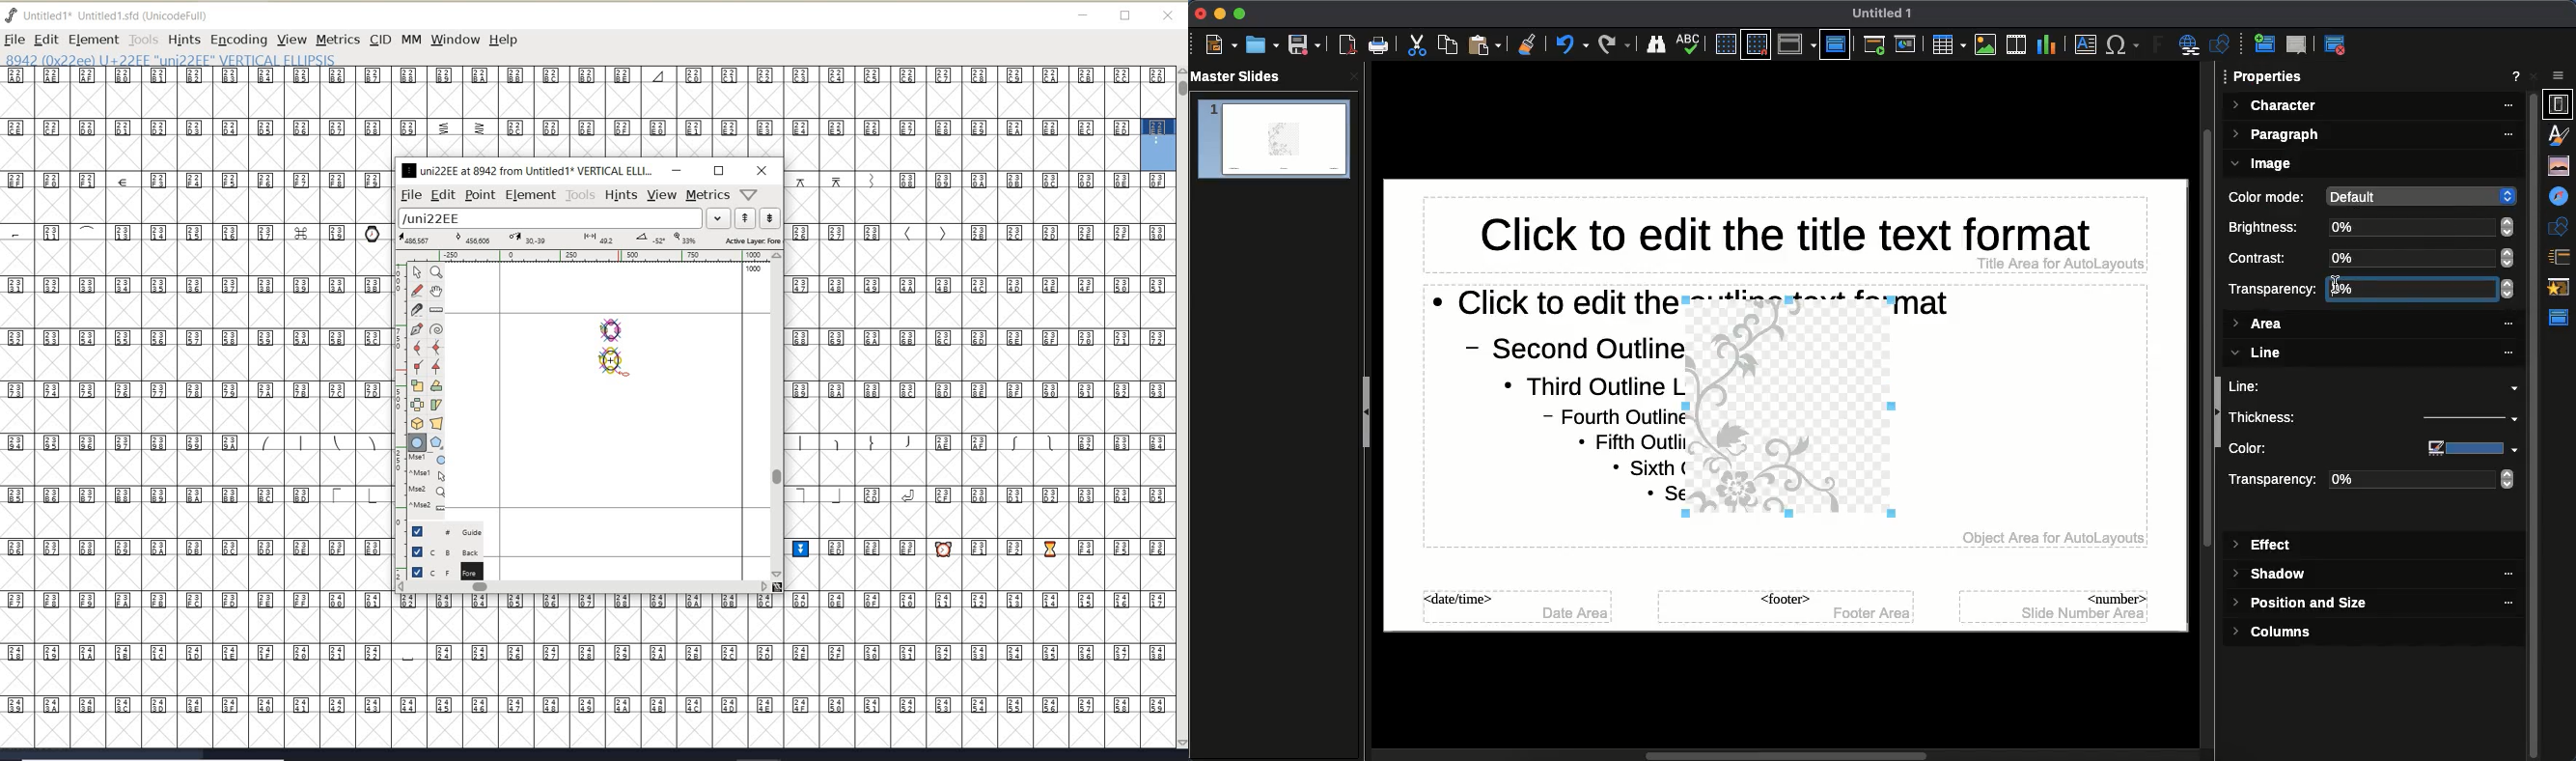  Describe the element at coordinates (398, 414) in the screenshot. I see `SCALE` at that location.